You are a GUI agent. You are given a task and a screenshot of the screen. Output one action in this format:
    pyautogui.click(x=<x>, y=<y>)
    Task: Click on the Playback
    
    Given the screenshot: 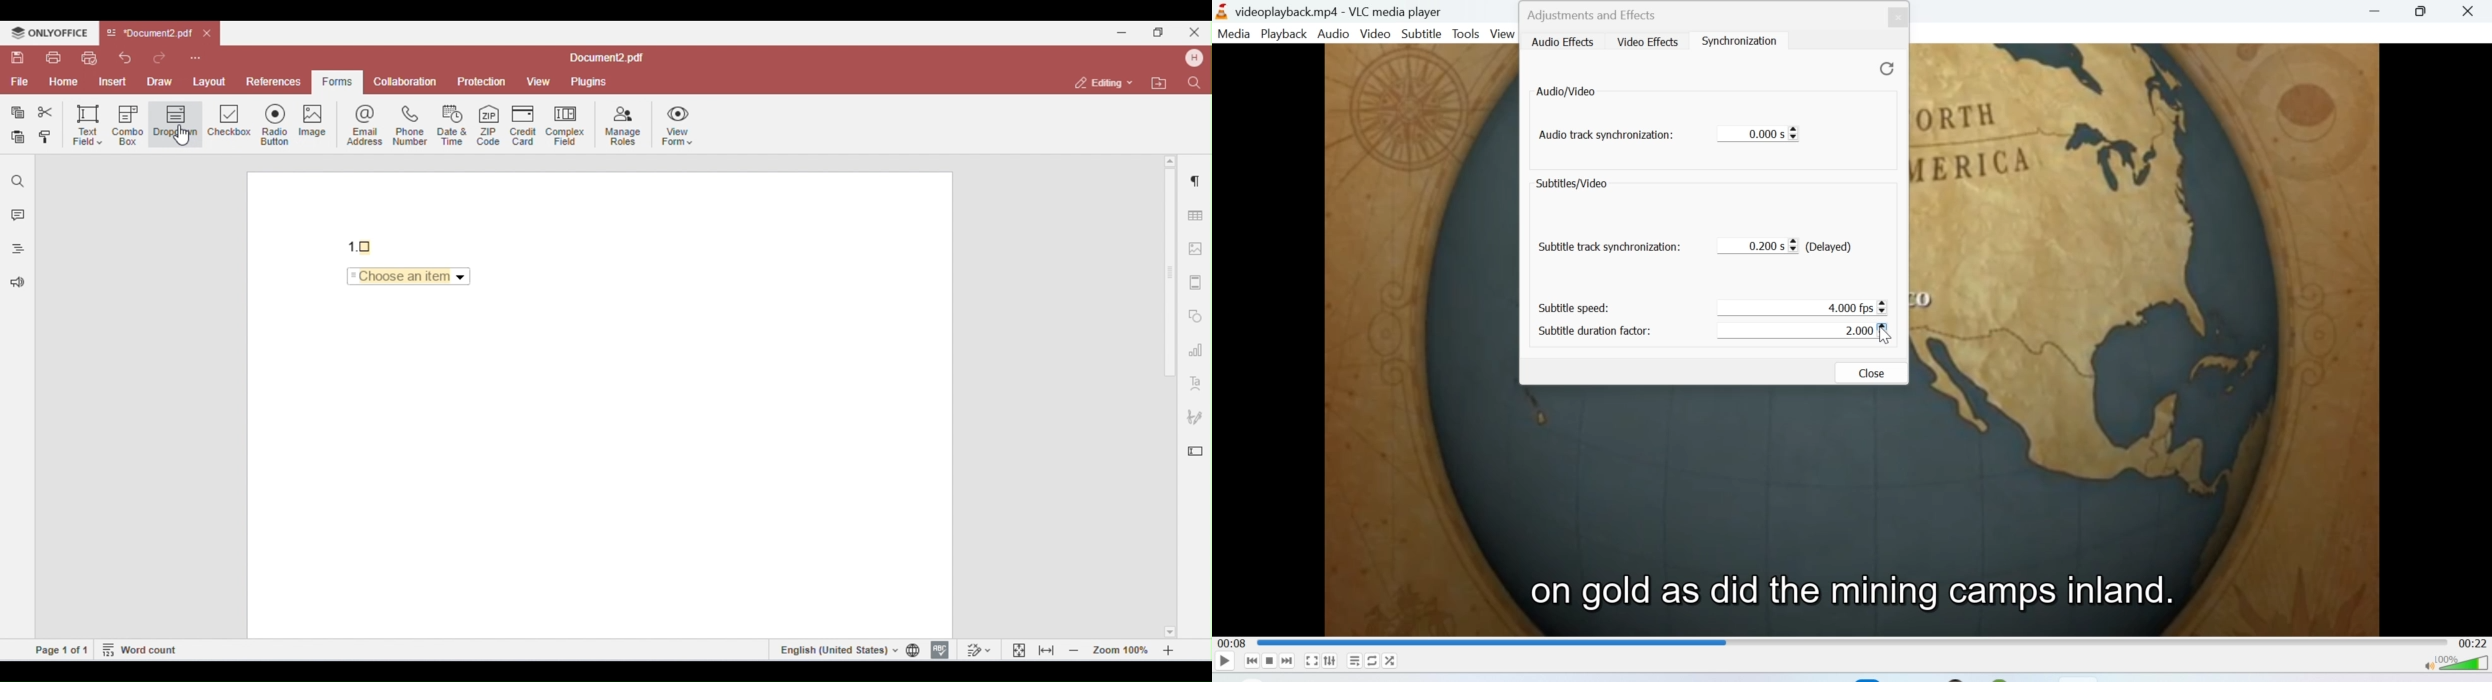 What is the action you would take?
    pyautogui.click(x=1284, y=34)
    